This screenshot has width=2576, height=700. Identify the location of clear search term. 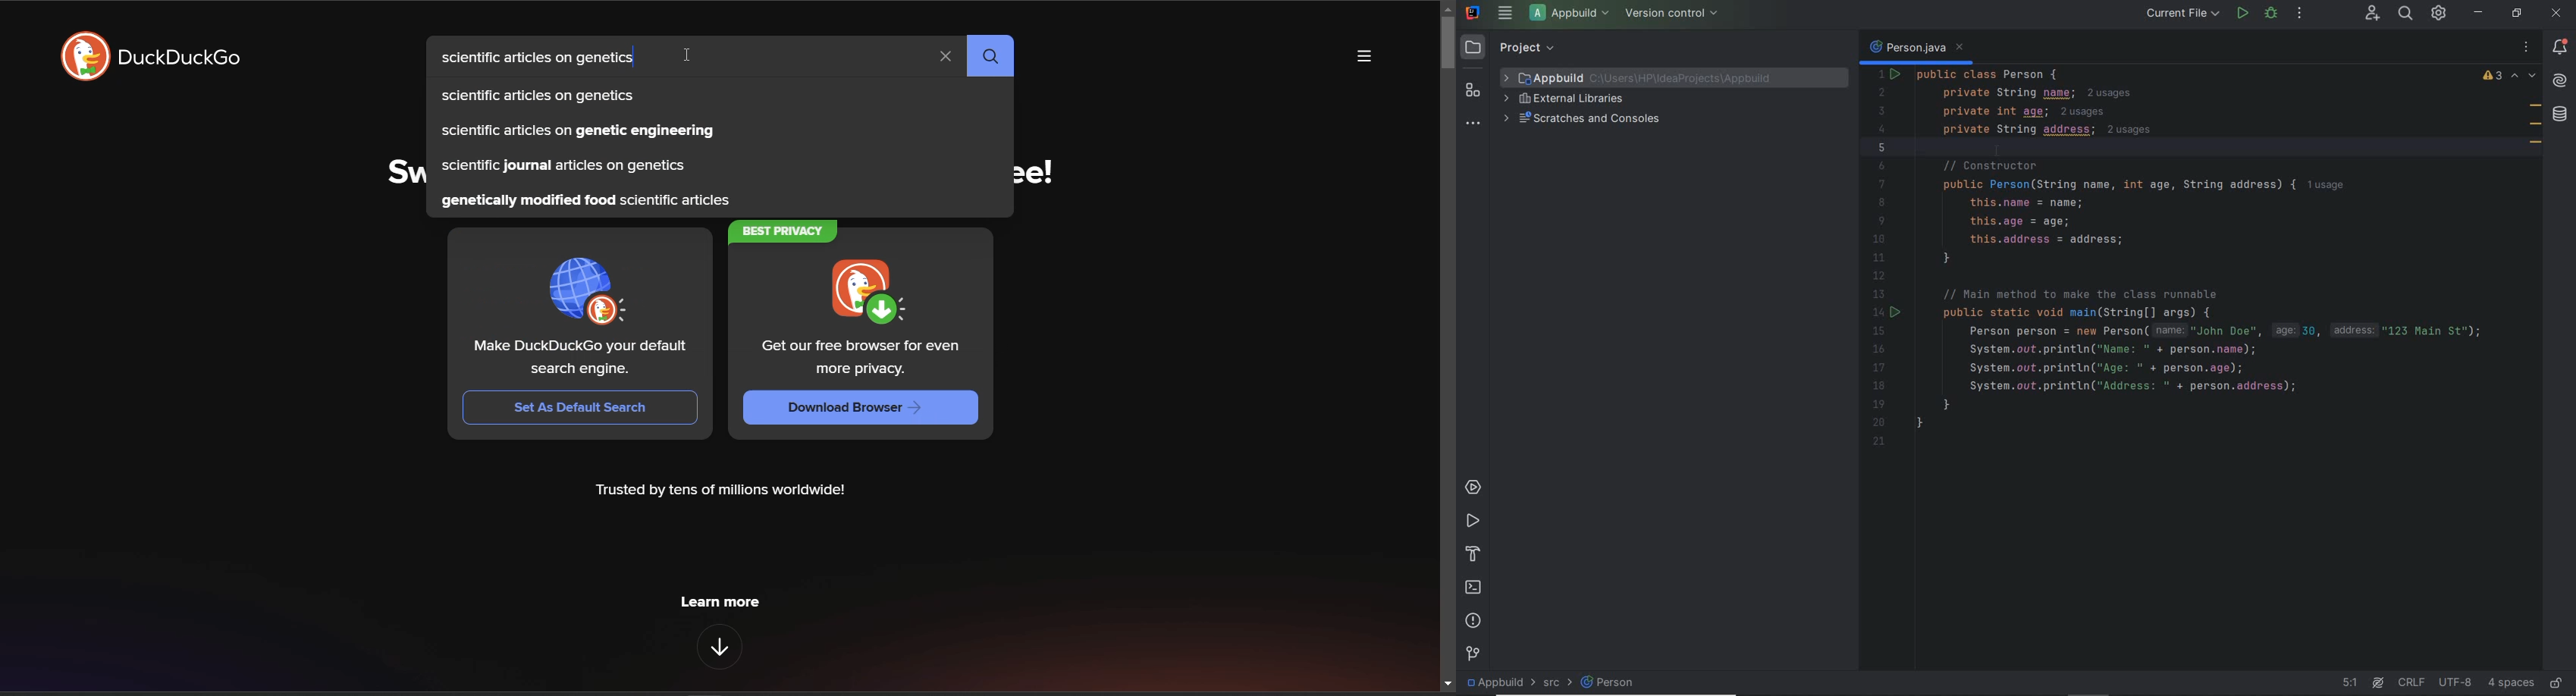
(944, 56).